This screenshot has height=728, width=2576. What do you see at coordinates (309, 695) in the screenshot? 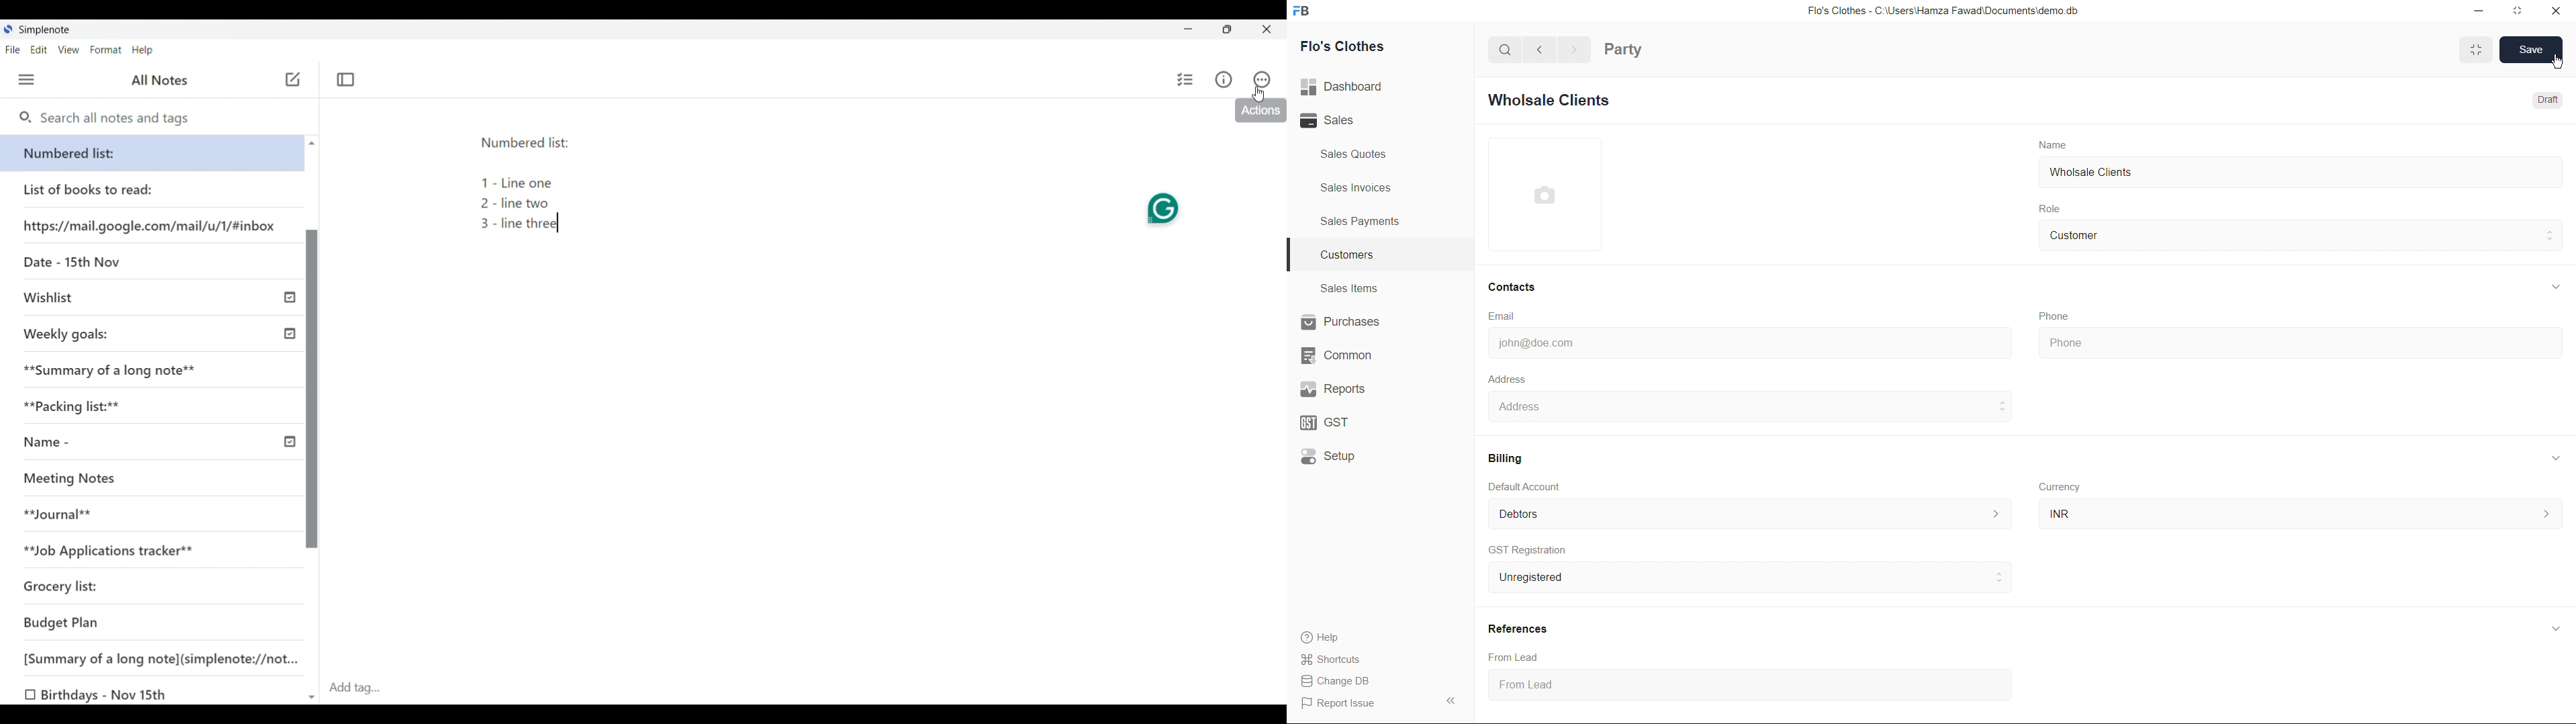
I see `scroll down` at bounding box center [309, 695].